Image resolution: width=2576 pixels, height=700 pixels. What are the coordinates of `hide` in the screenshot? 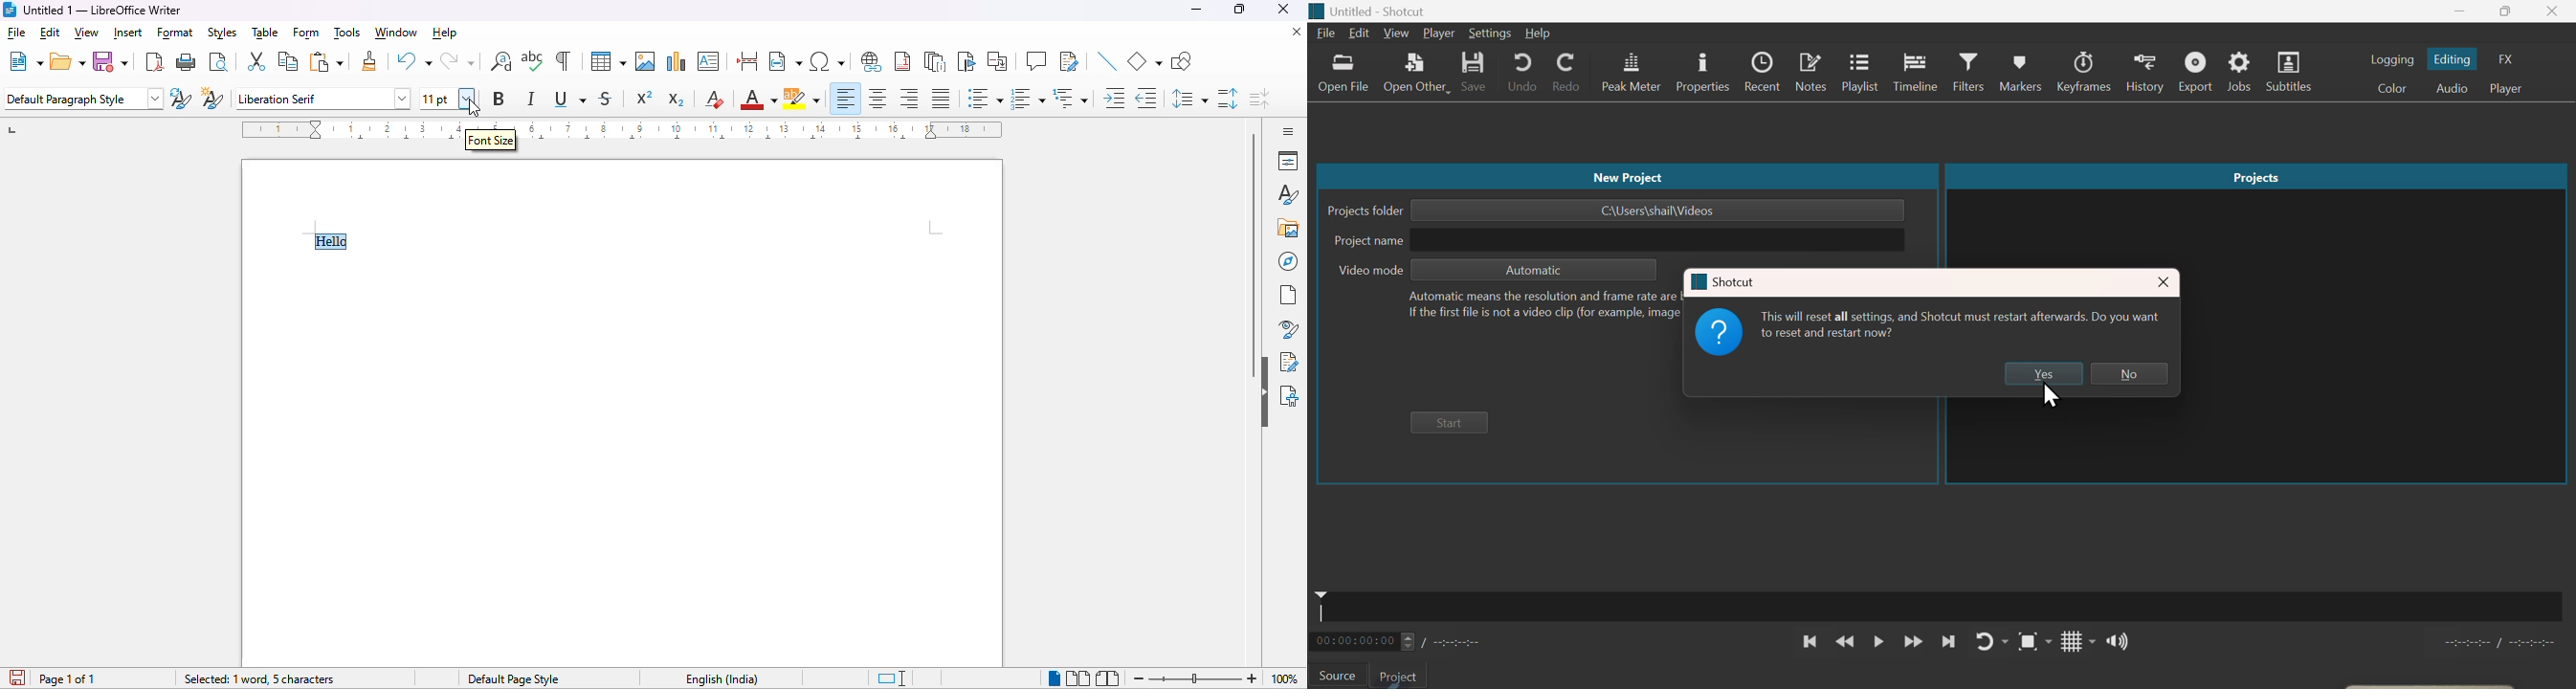 It's located at (1264, 391).